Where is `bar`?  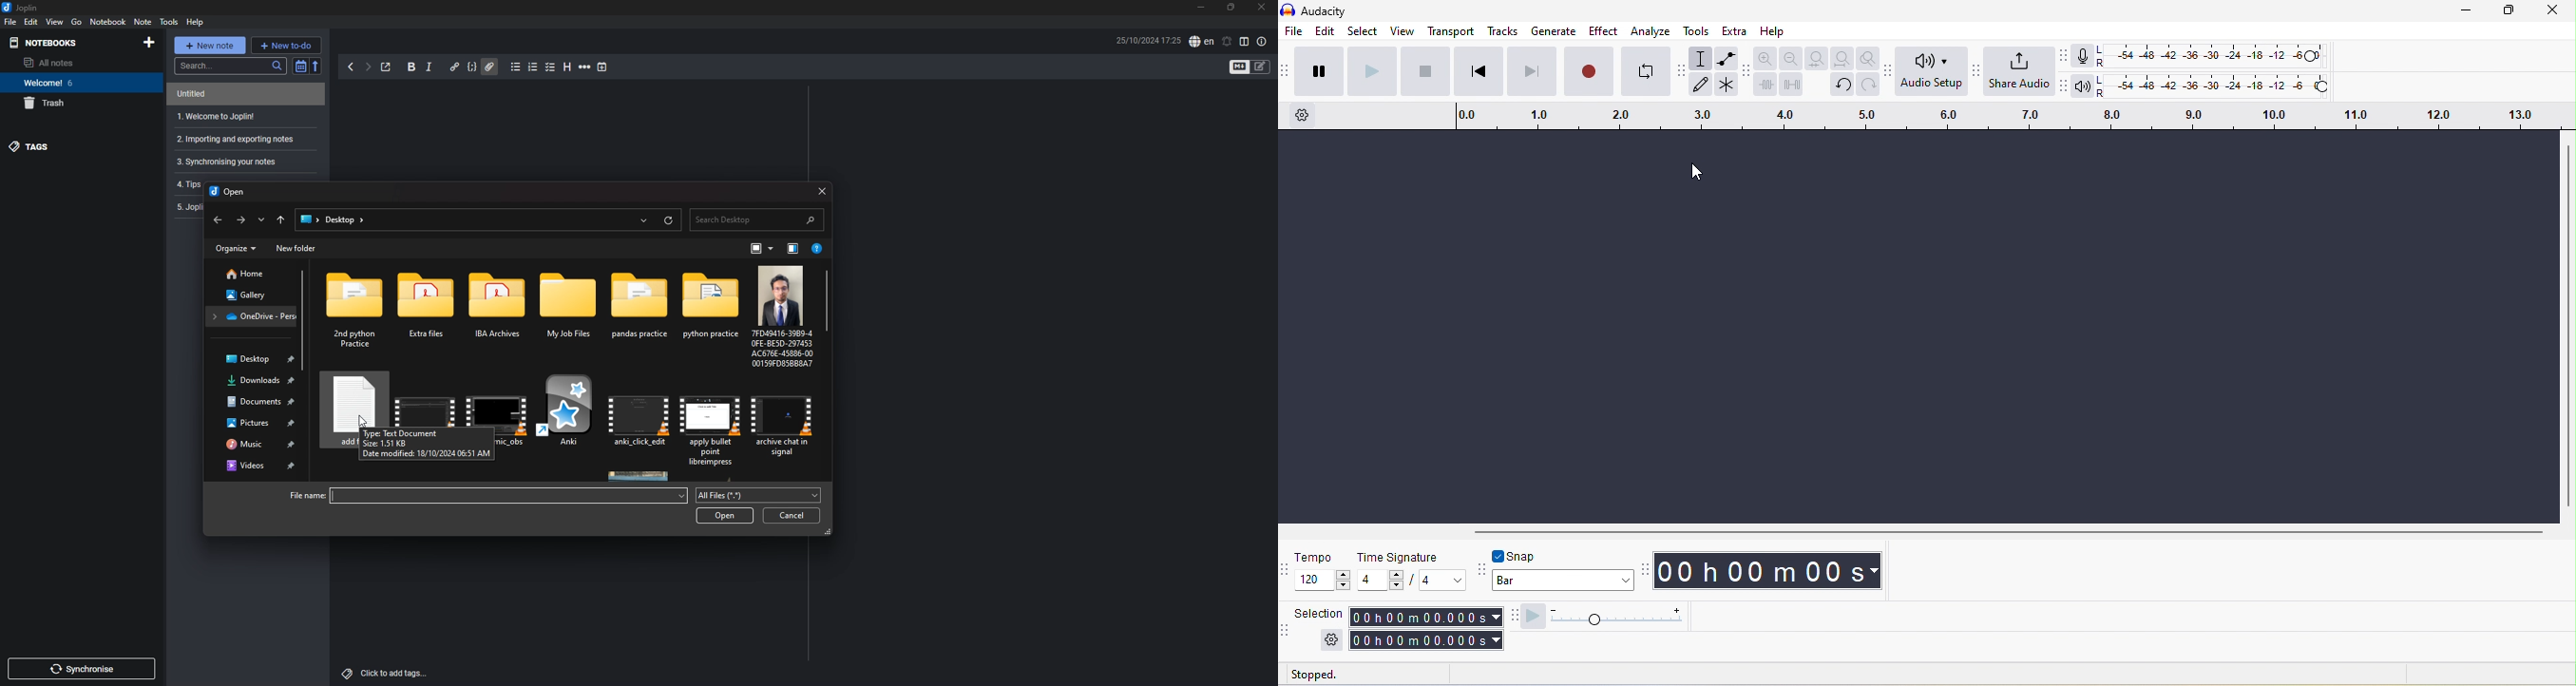 bar is located at coordinates (1570, 582).